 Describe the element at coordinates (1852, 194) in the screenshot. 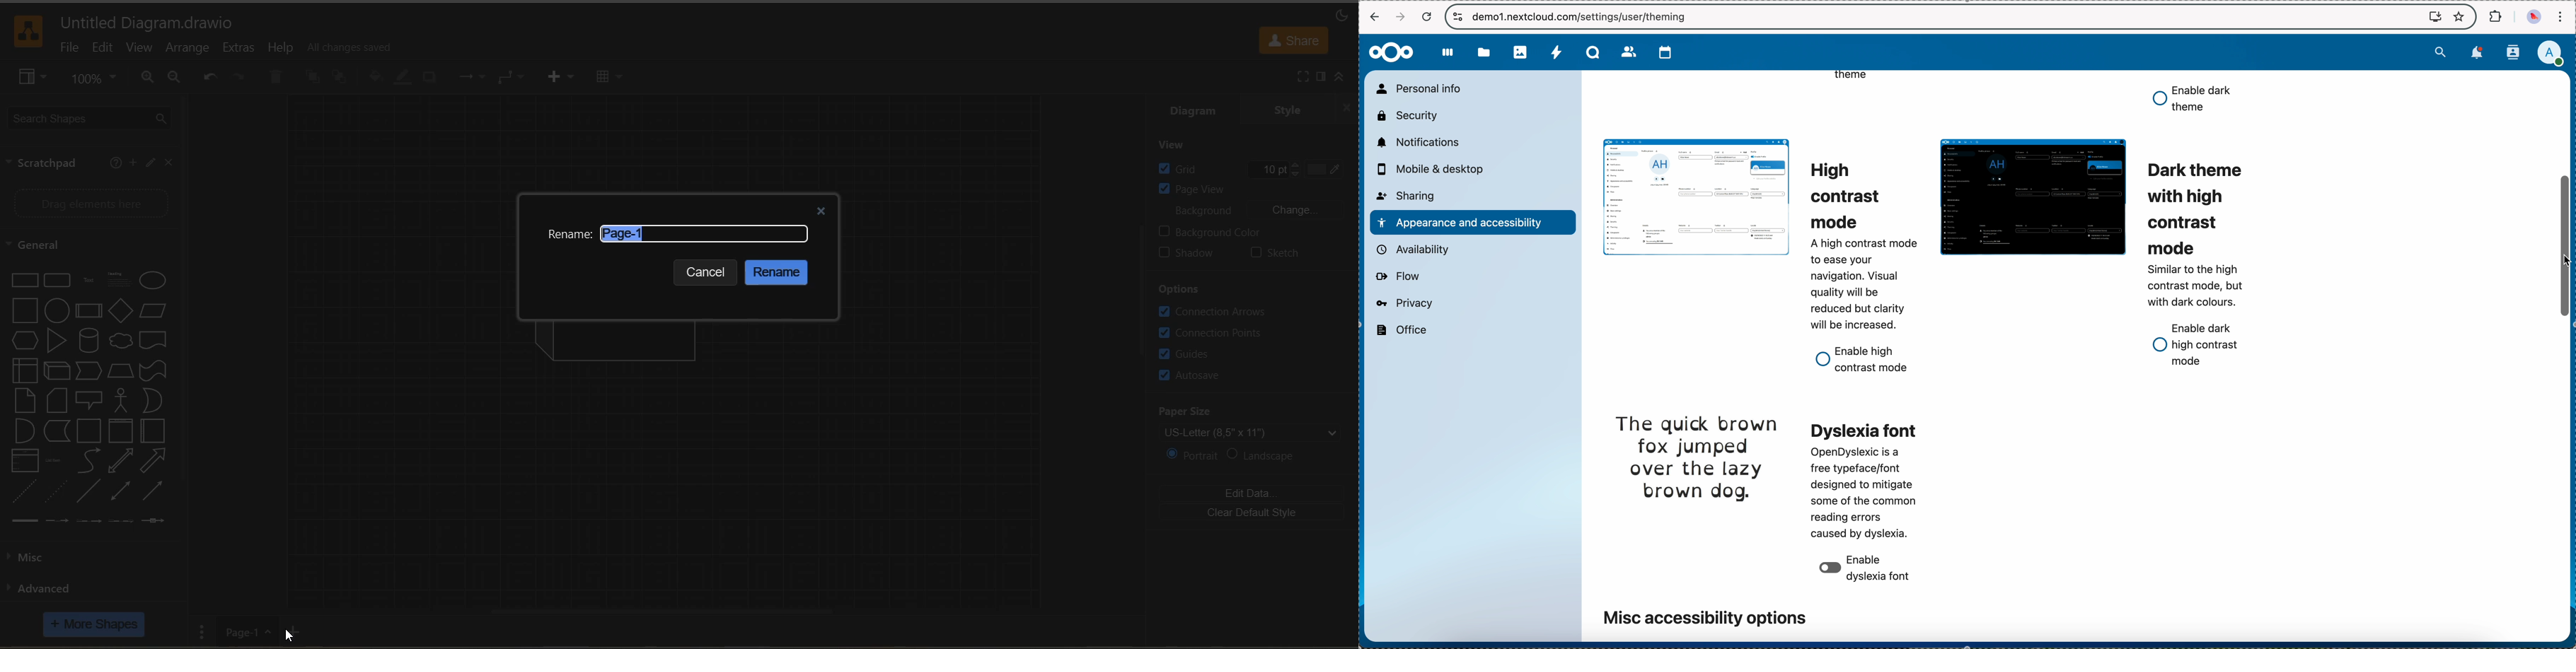

I see `high contrast mode` at that location.